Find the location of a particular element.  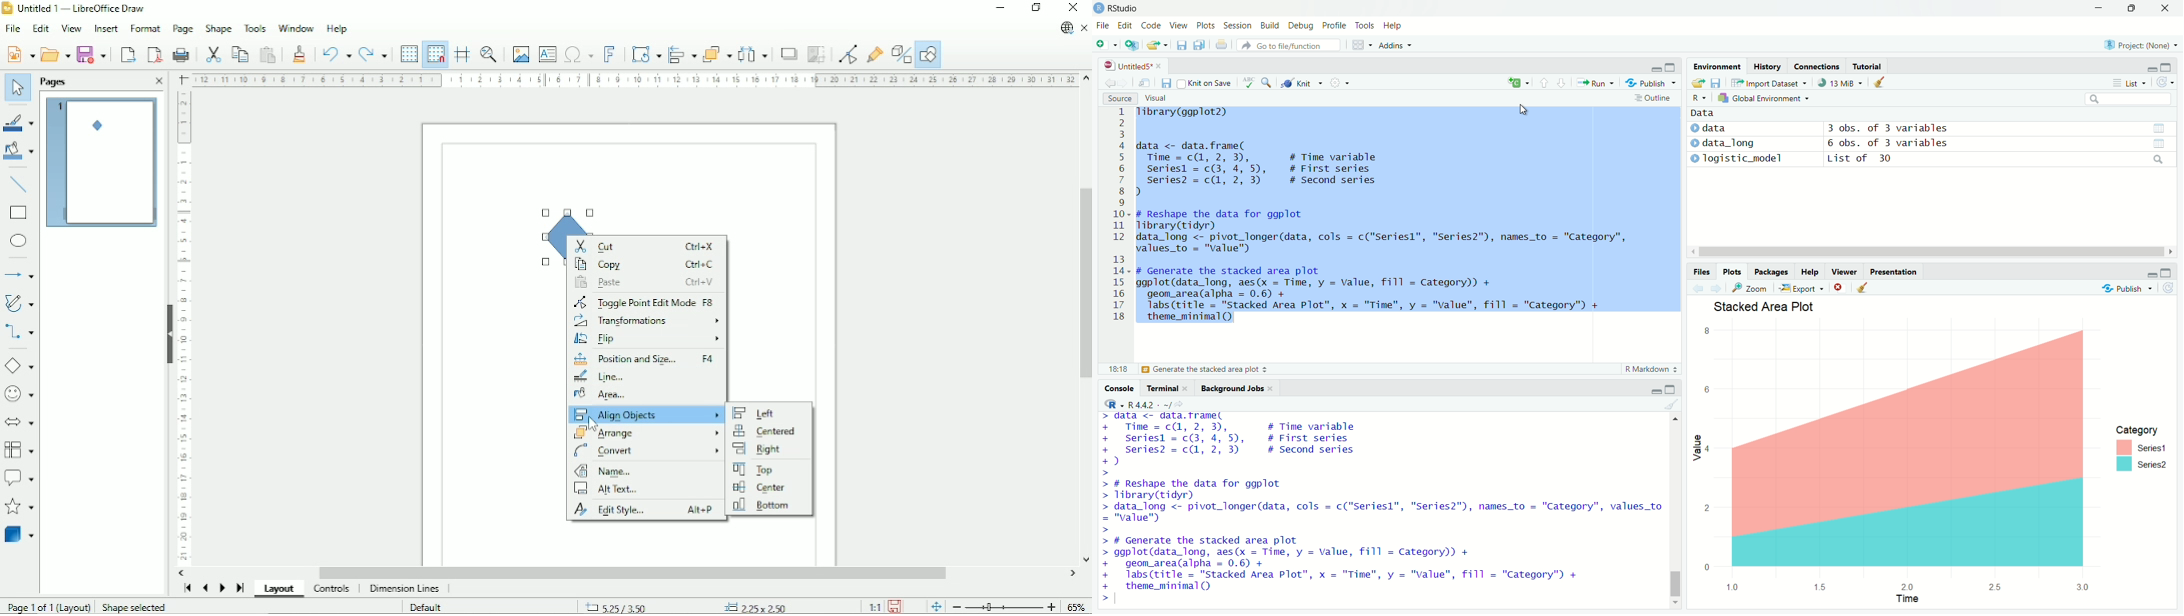

Insert line is located at coordinates (21, 185).